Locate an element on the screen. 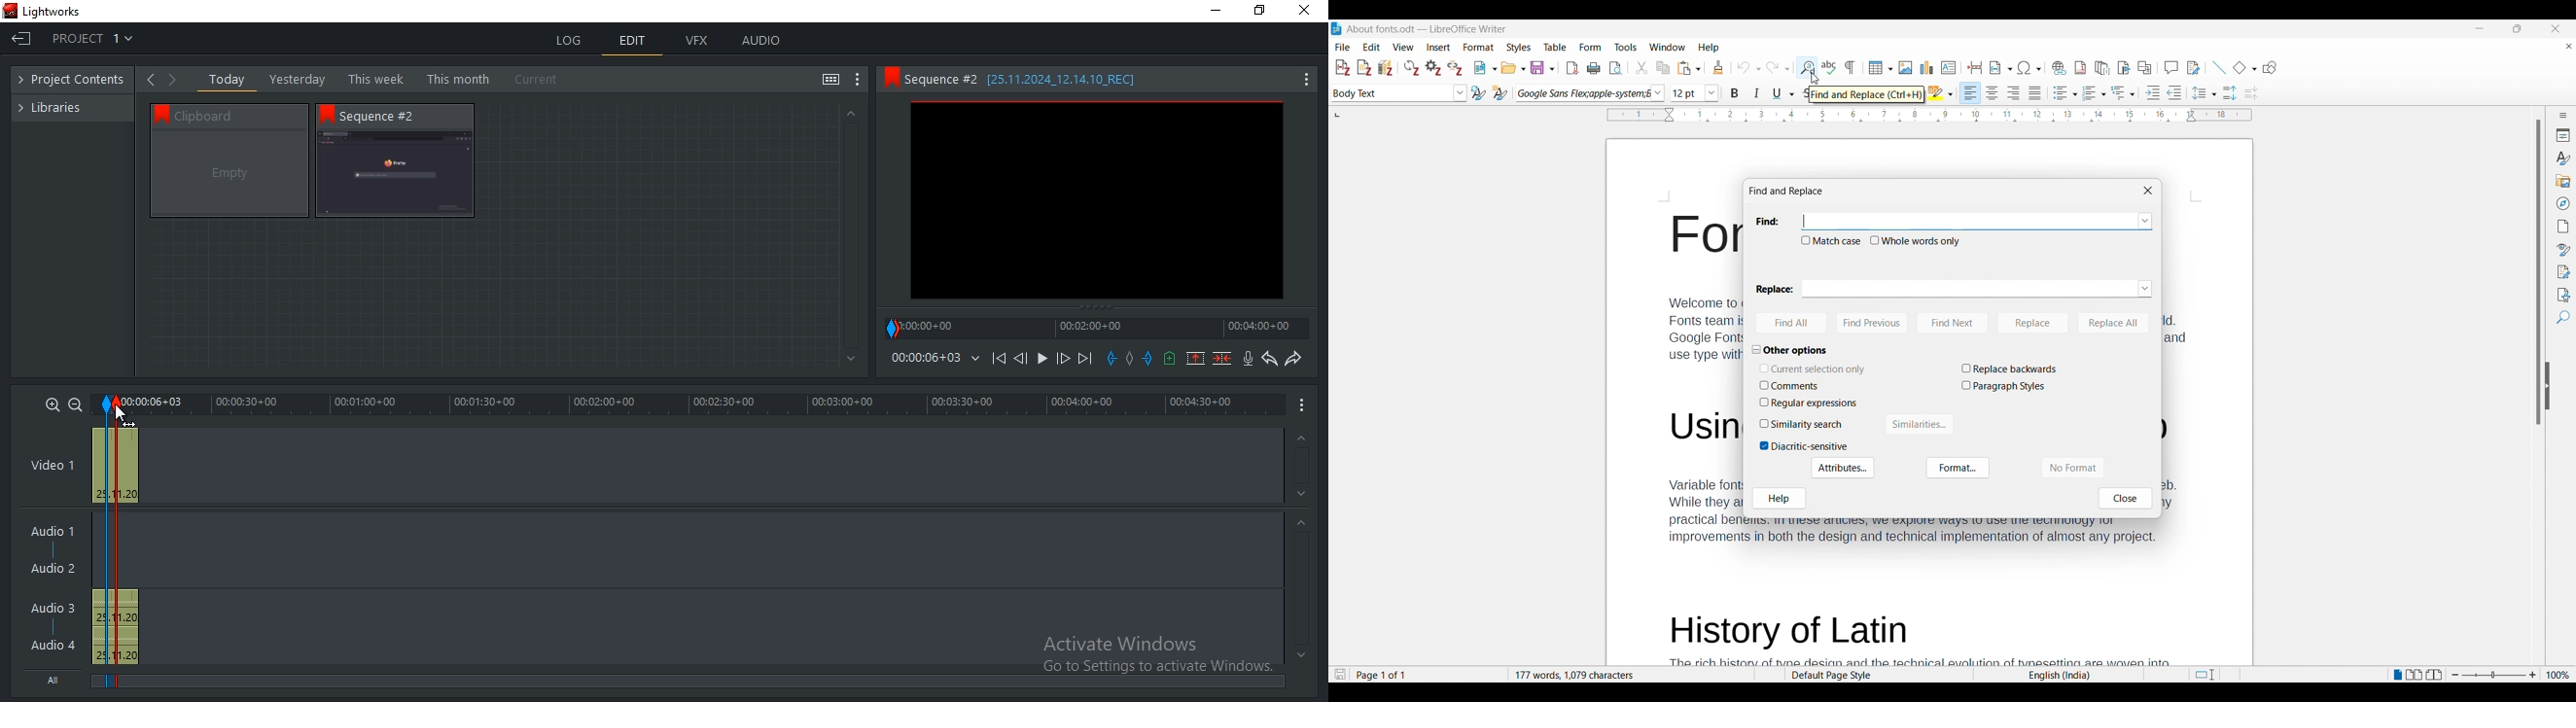 This screenshot has width=2576, height=728. Navigate right options is located at coordinates (176, 80).